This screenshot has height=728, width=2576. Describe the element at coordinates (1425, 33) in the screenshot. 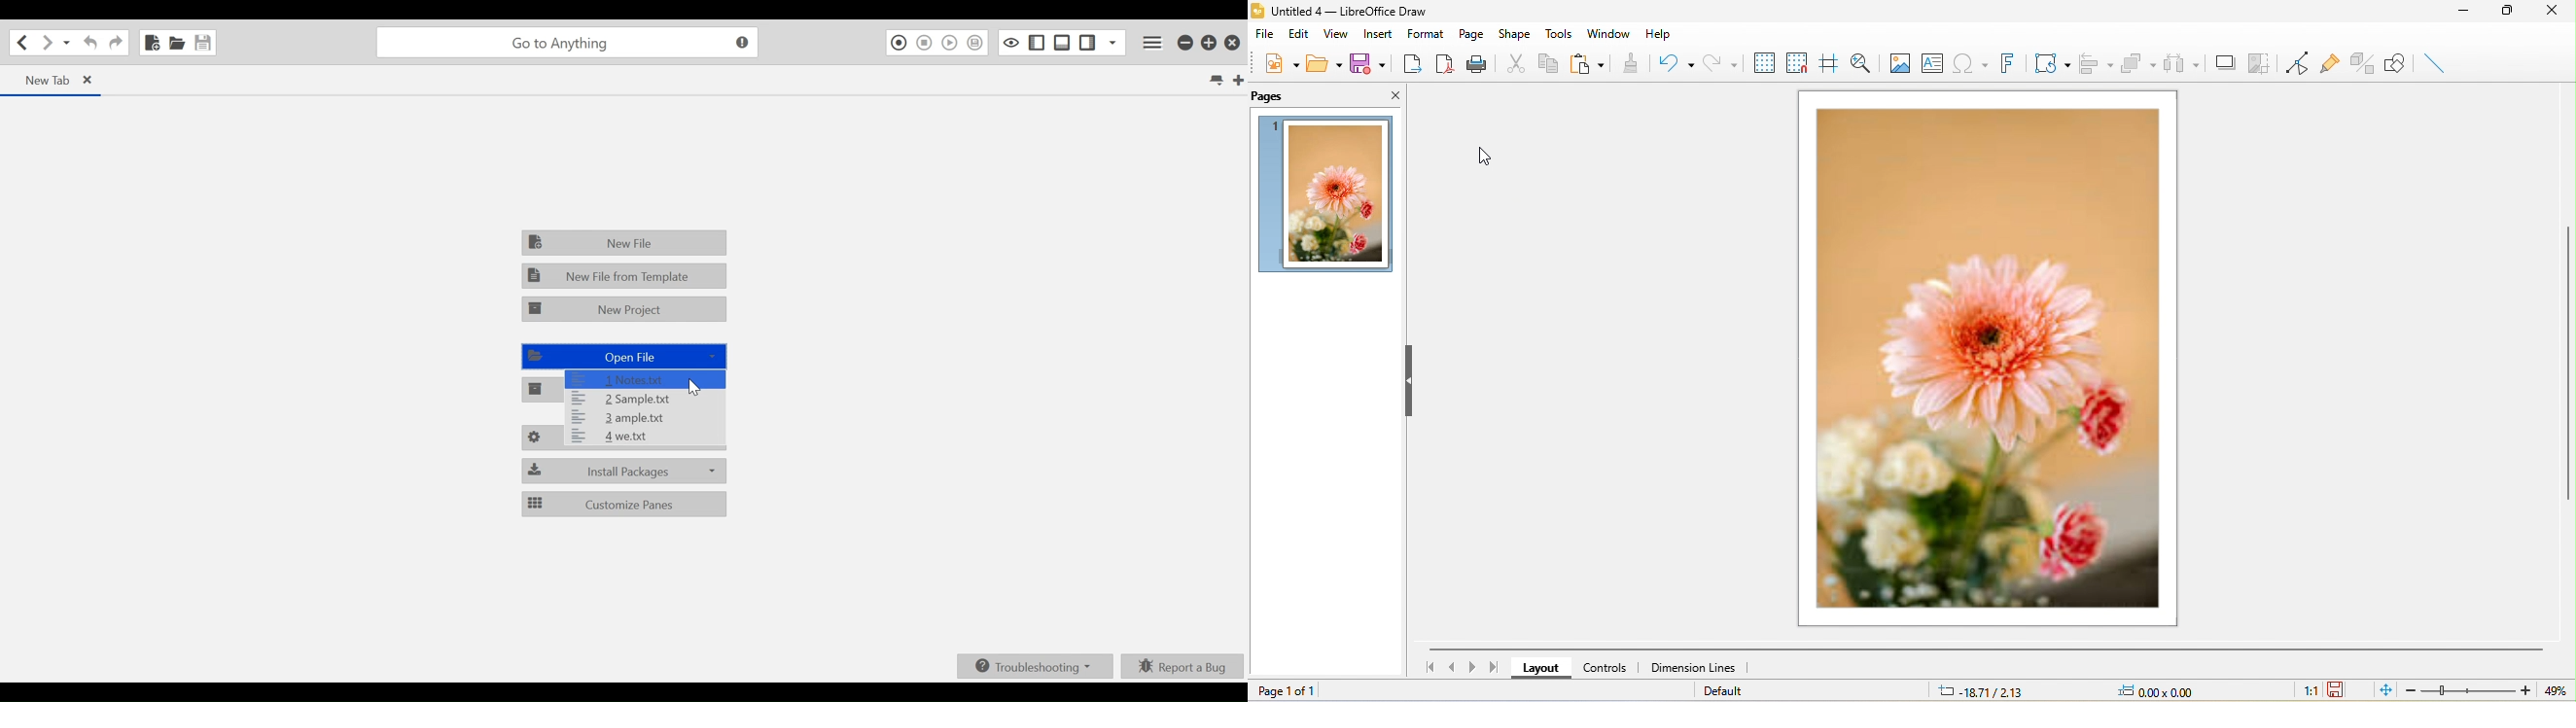

I see `format` at that location.